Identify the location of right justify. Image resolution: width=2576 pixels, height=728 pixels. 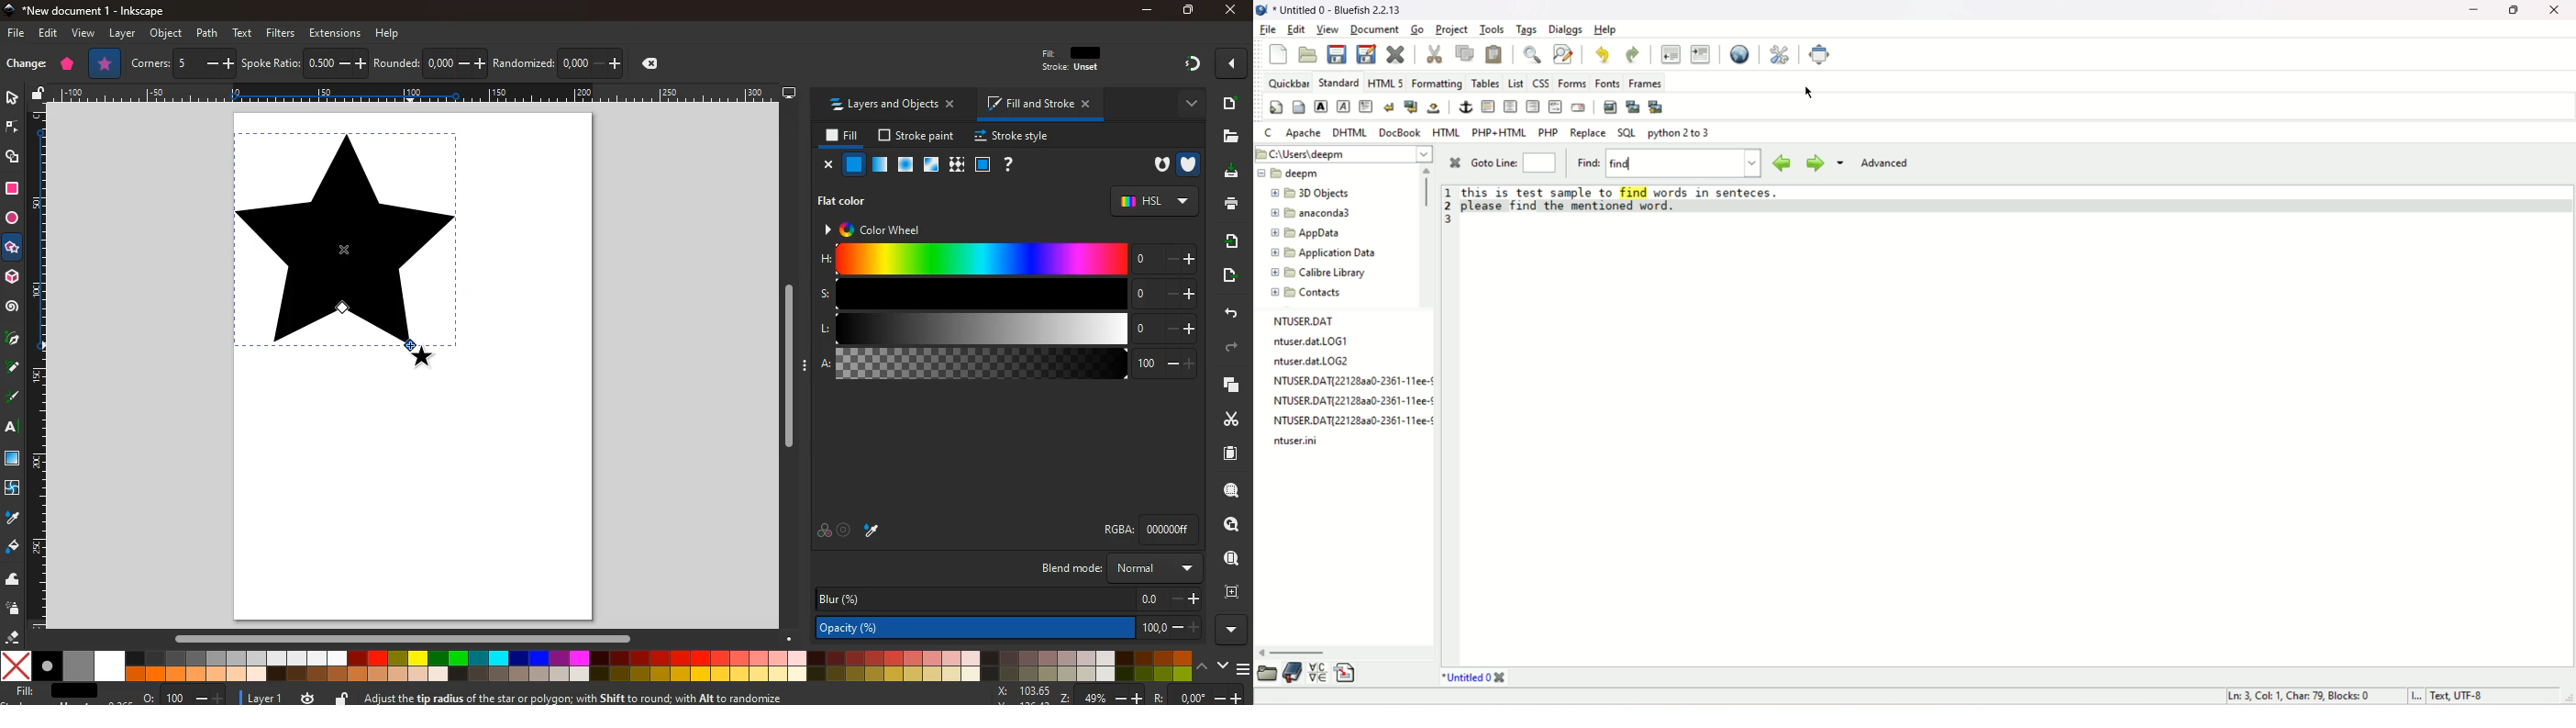
(1534, 106).